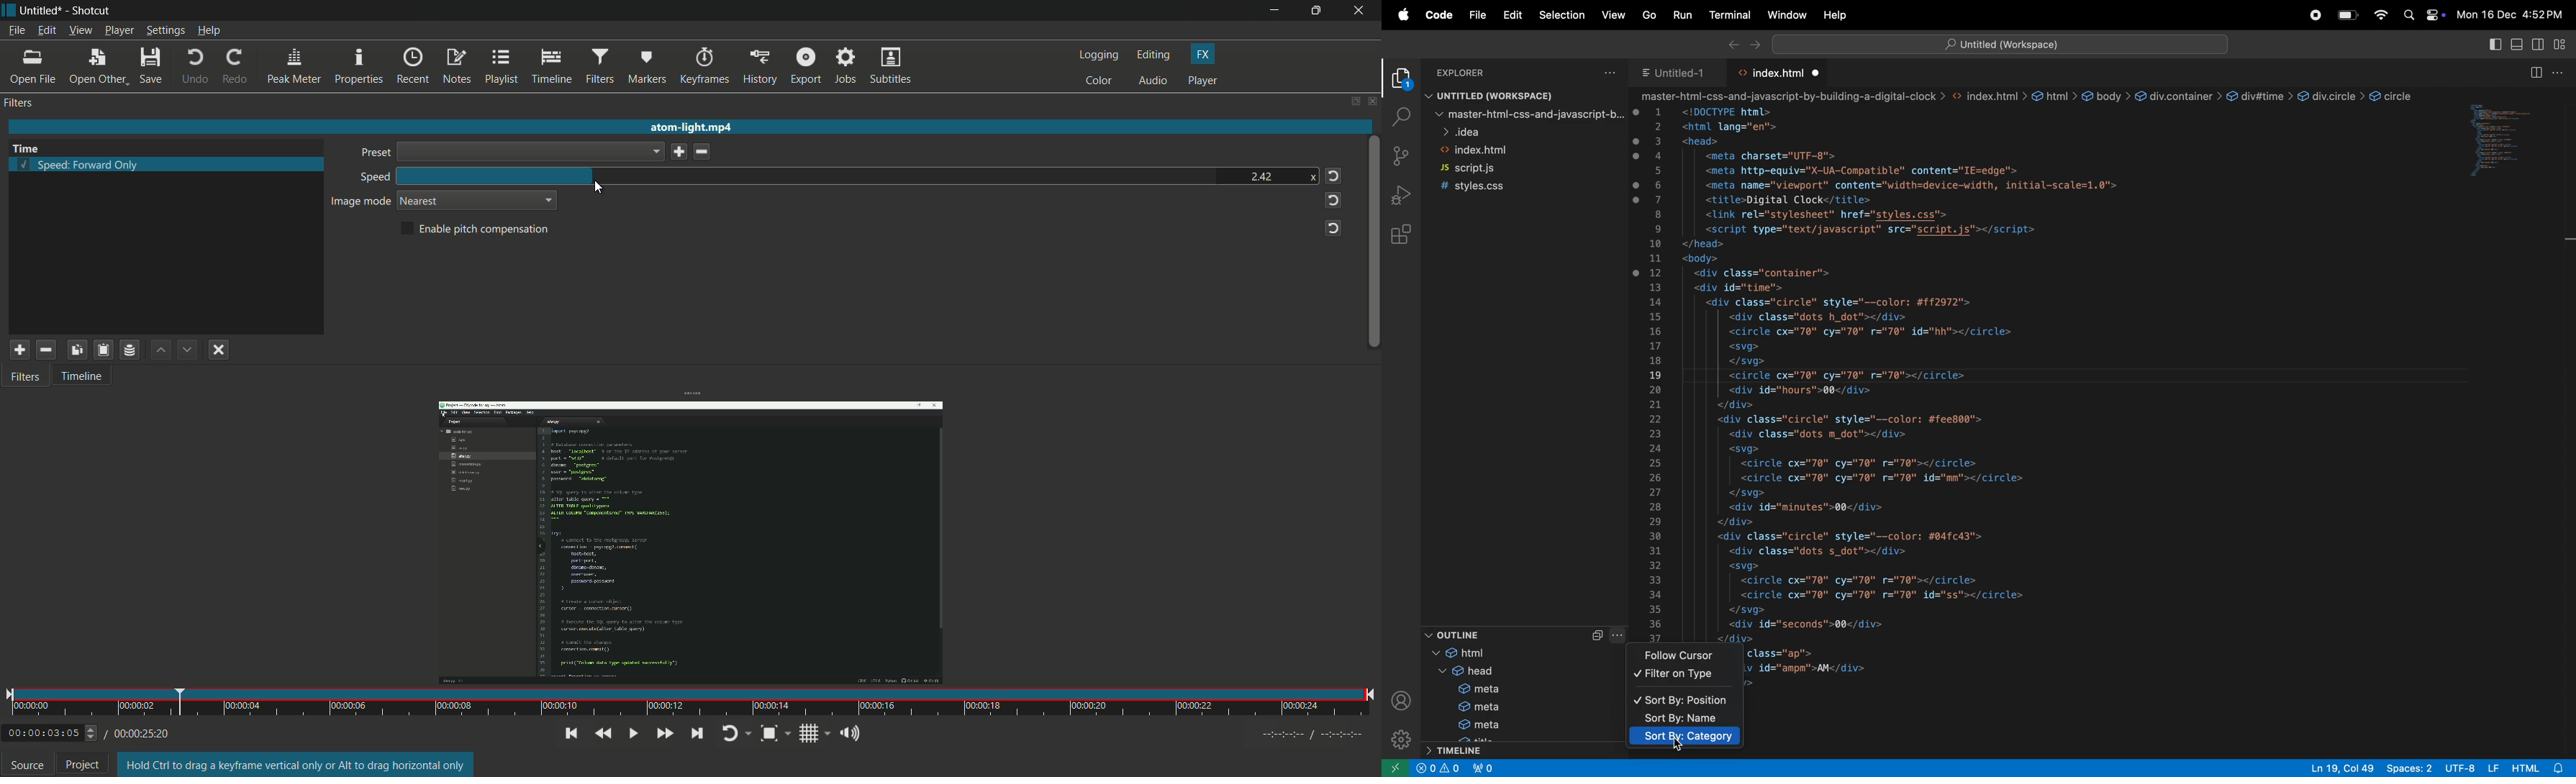  What do you see at coordinates (847, 66) in the screenshot?
I see `jobs` at bounding box center [847, 66].